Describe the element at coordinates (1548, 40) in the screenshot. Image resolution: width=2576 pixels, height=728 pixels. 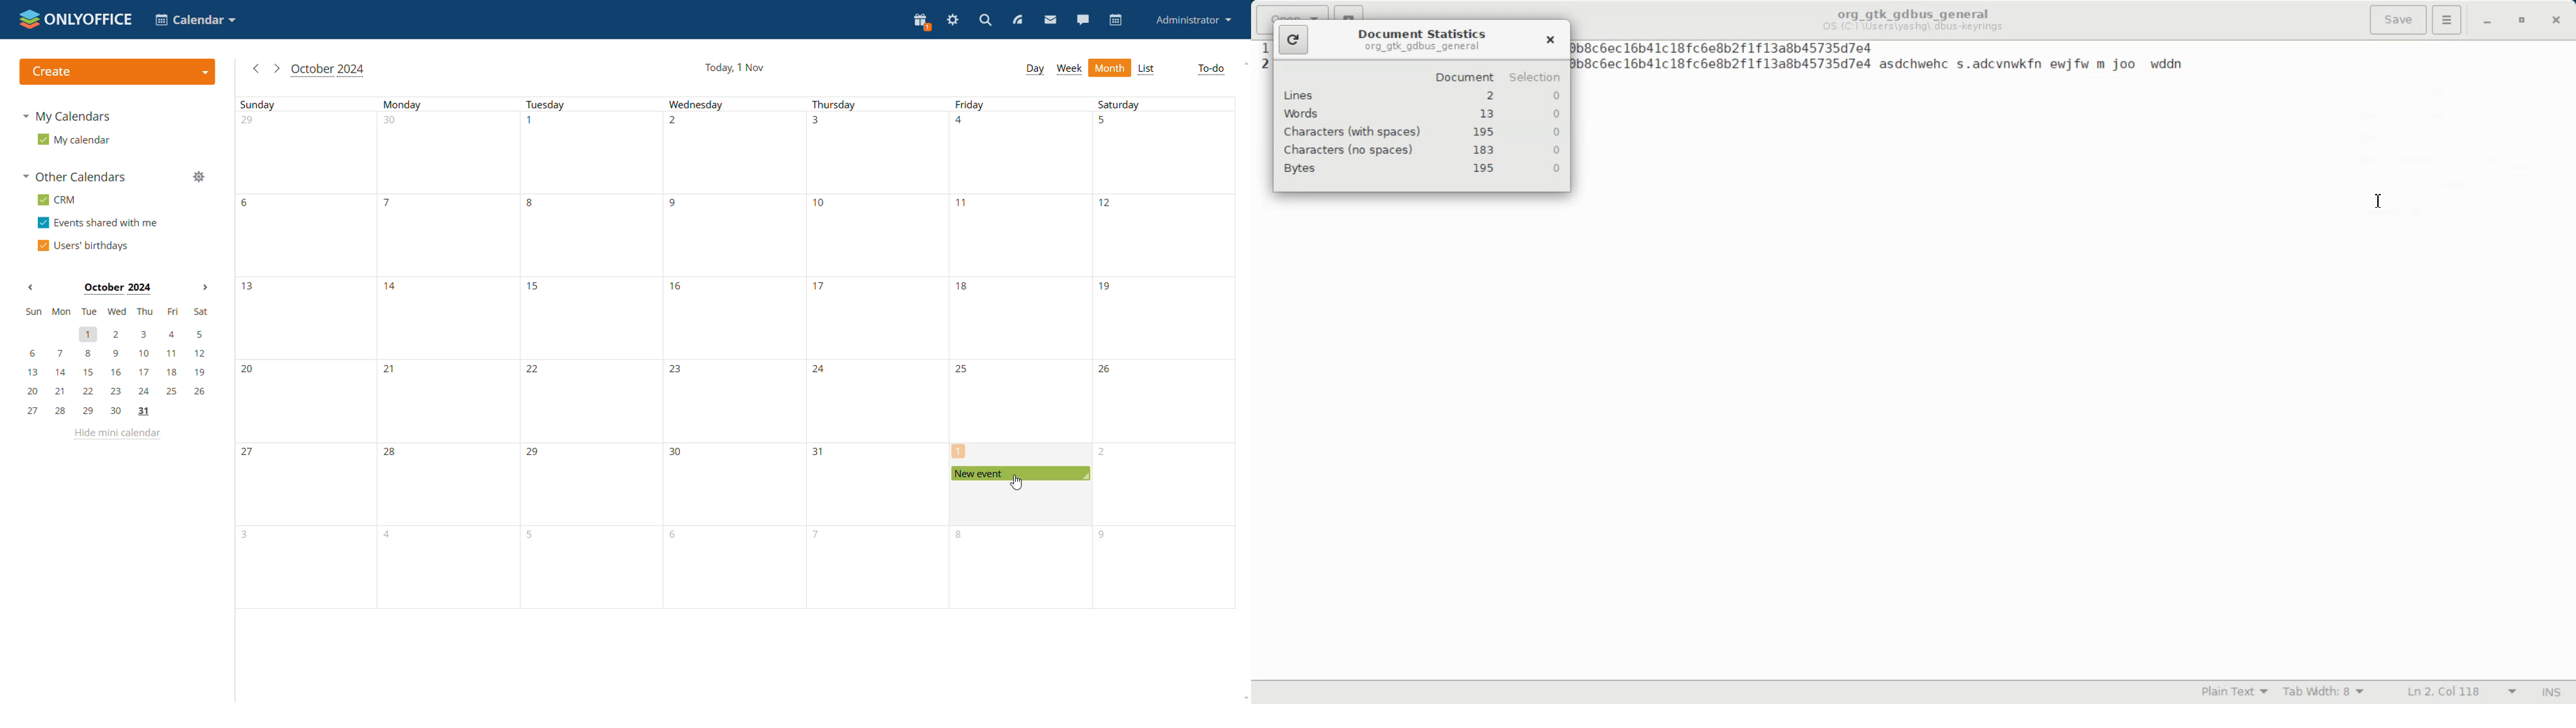
I see `Close` at that location.